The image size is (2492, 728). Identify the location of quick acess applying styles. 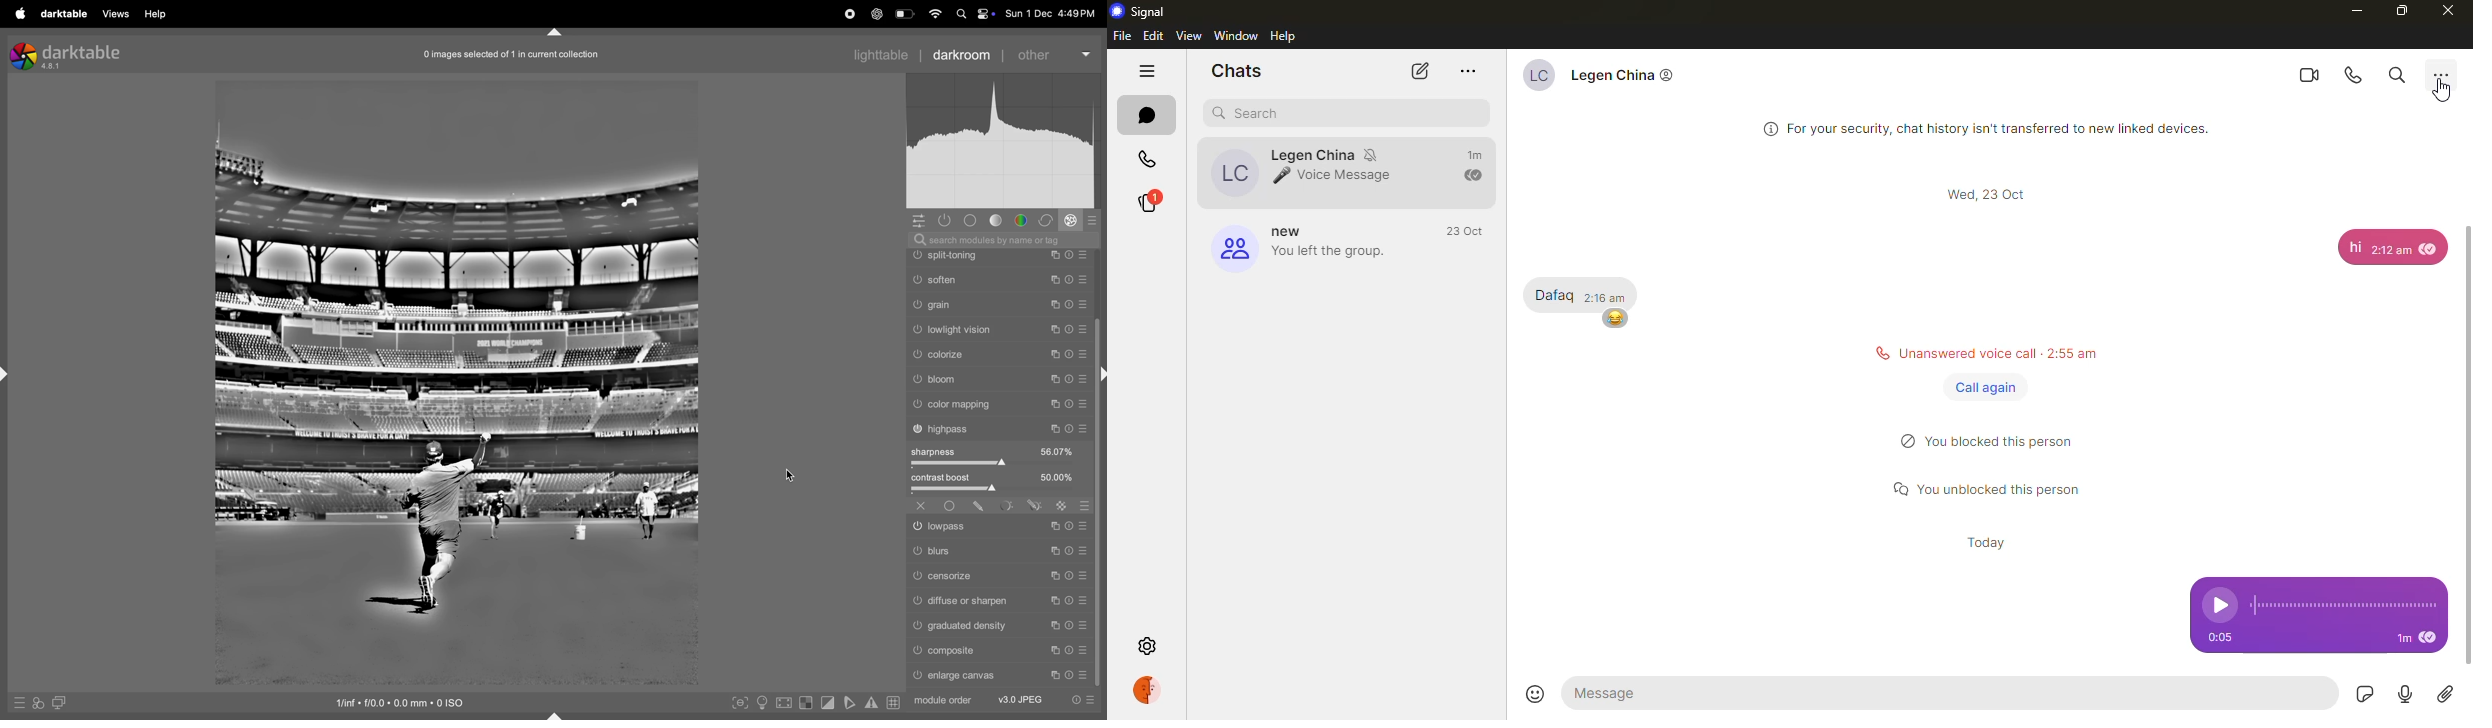
(36, 705).